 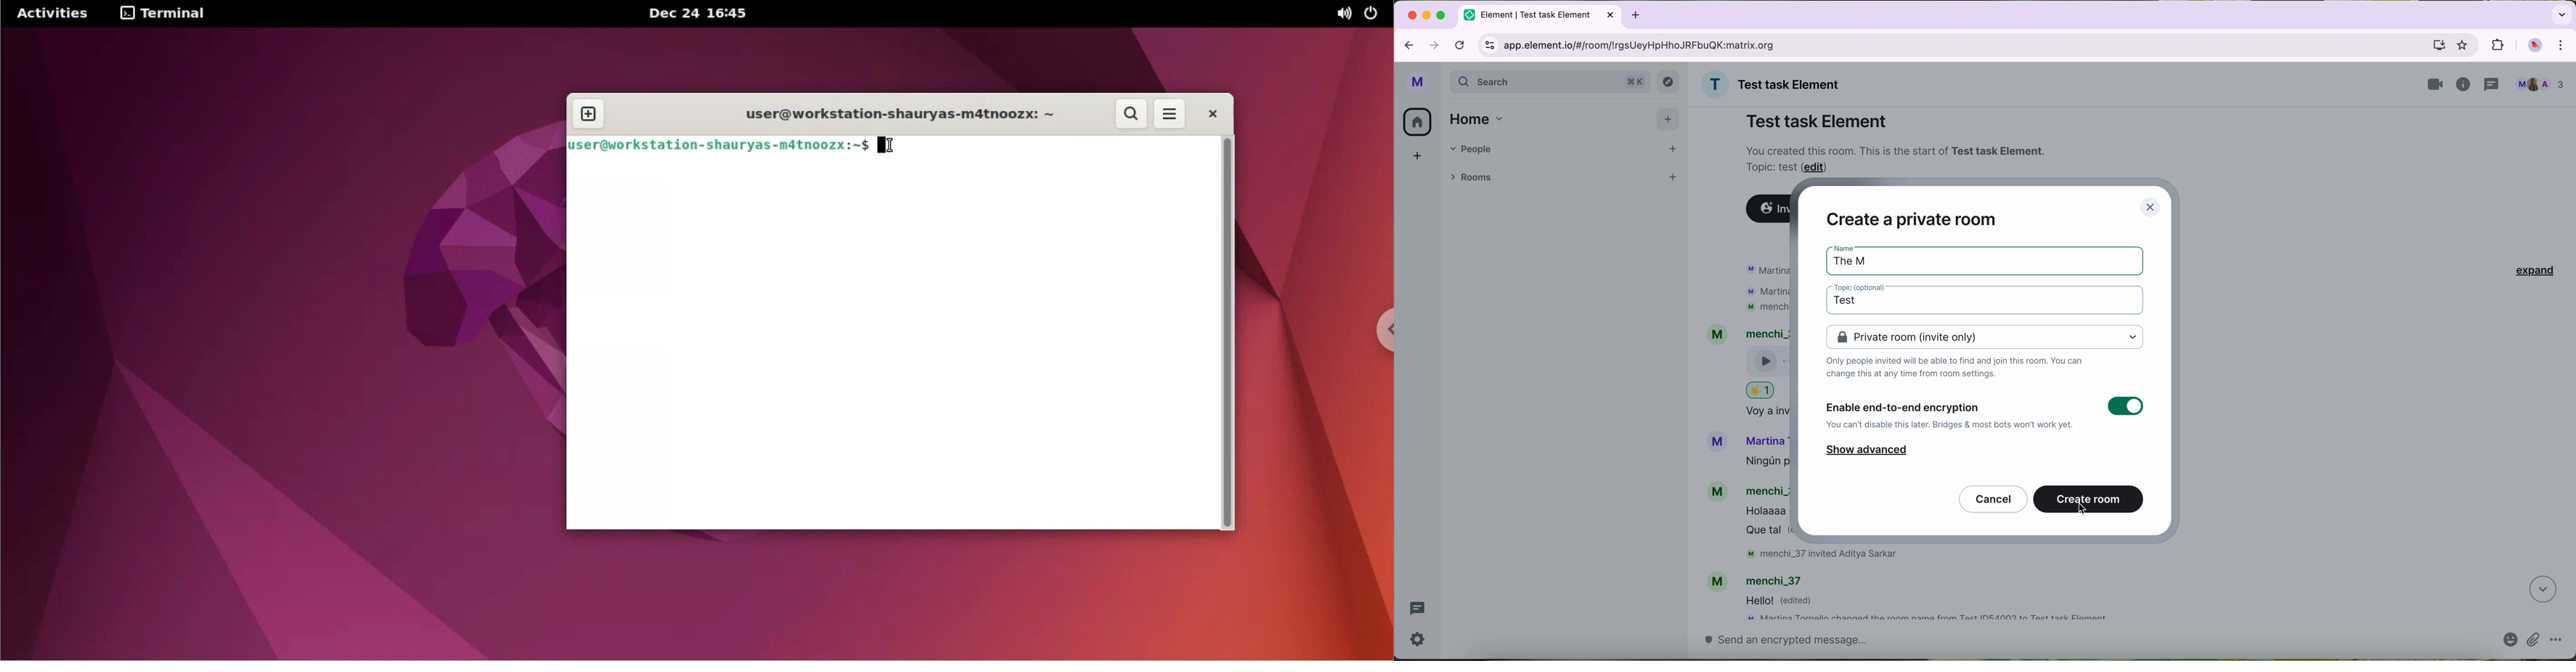 I want to click on controls, so click(x=1490, y=46).